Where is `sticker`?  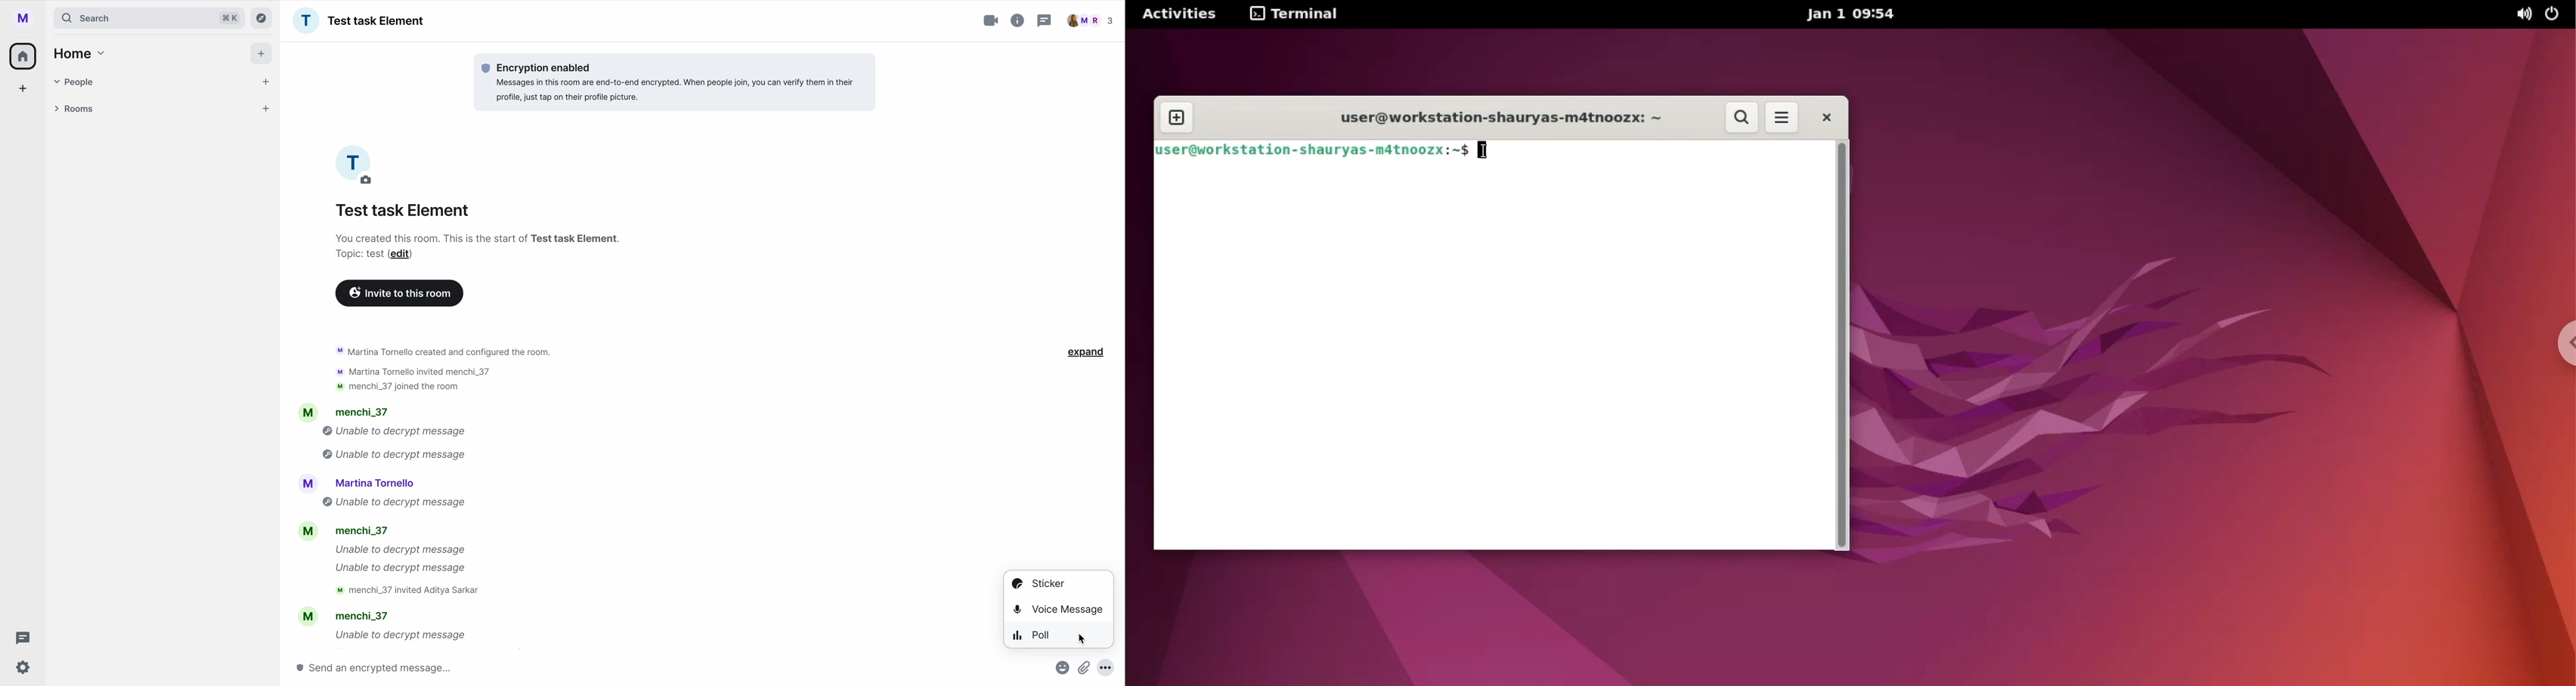 sticker is located at coordinates (1038, 583).